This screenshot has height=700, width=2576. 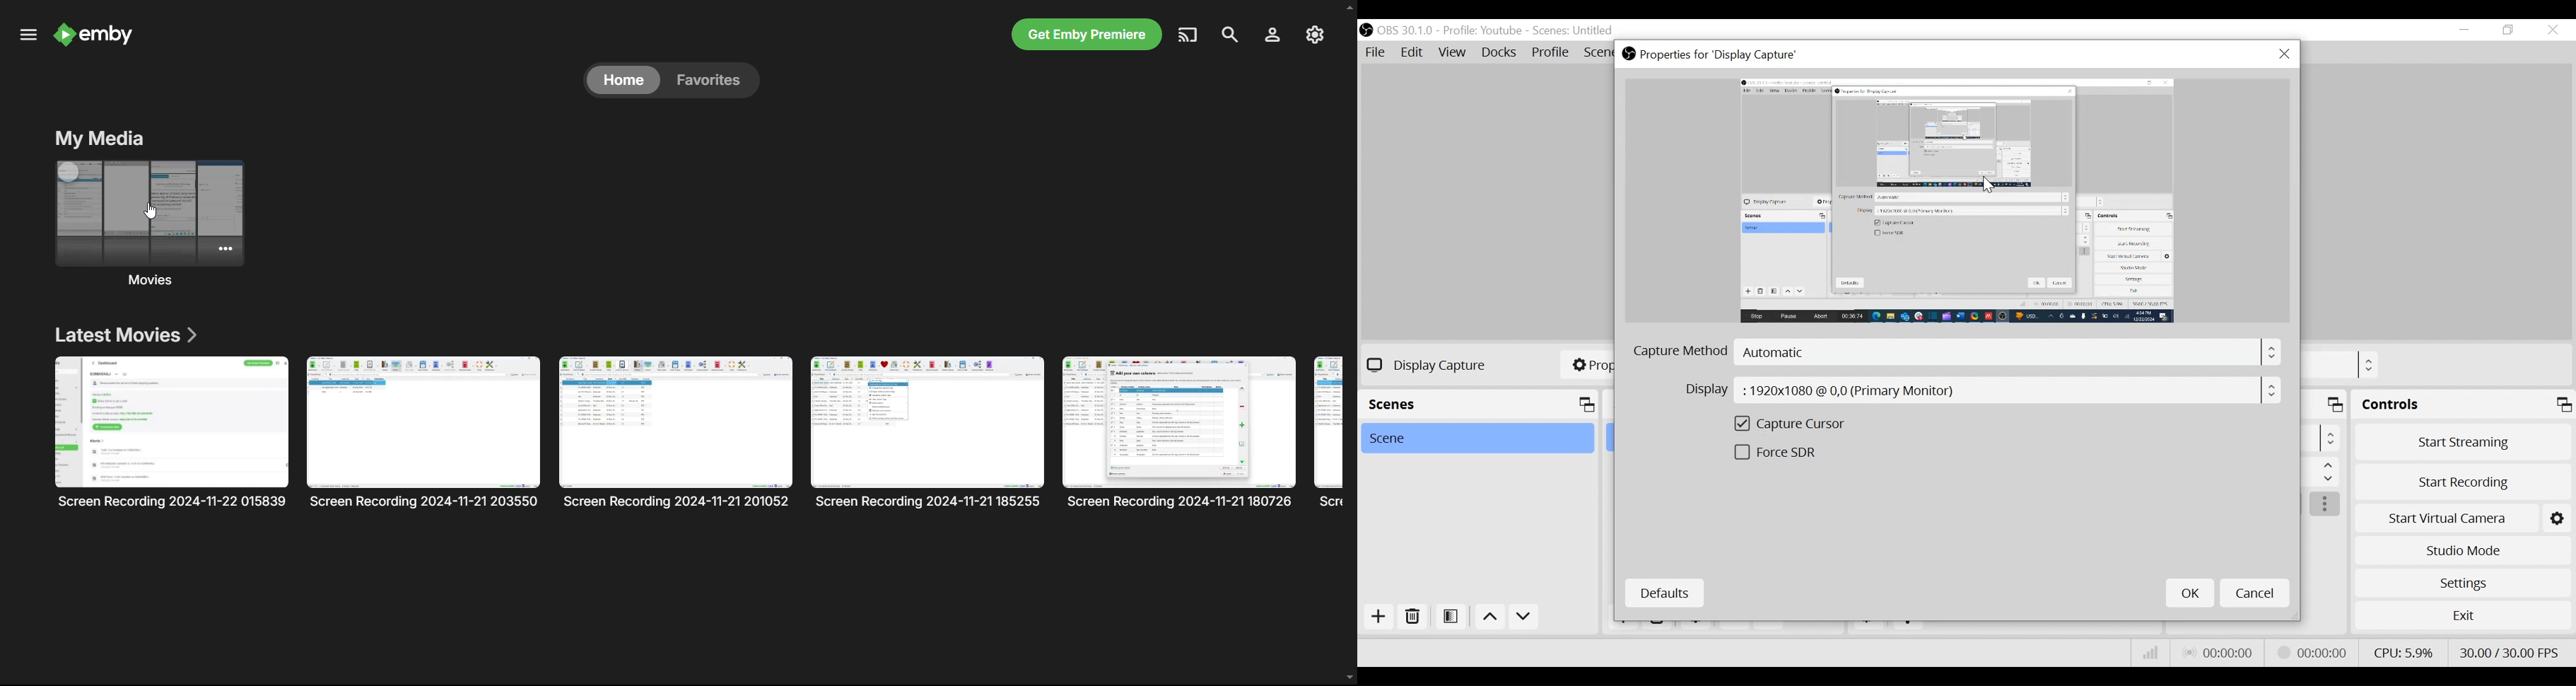 I want to click on Recording Status, so click(x=2316, y=650).